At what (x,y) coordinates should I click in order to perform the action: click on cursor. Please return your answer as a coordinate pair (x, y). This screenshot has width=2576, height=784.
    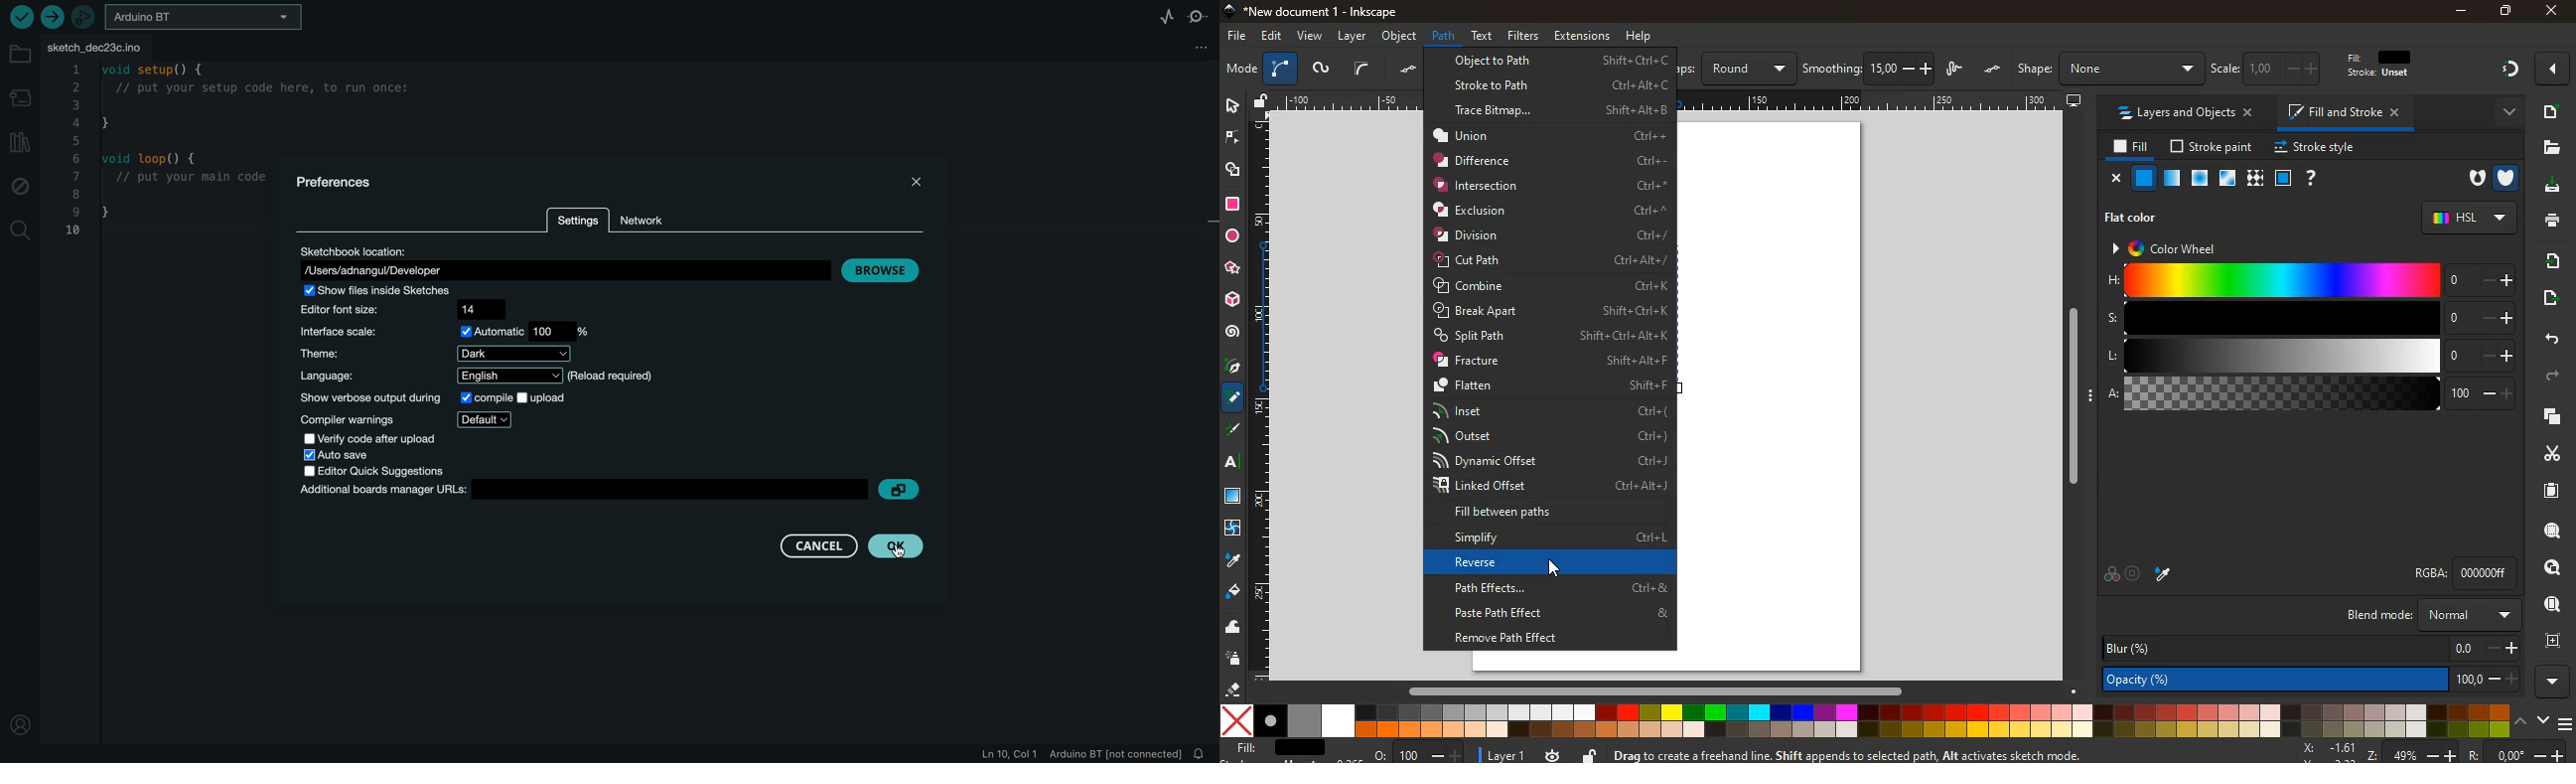
    Looking at the image, I should click on (908, 551).